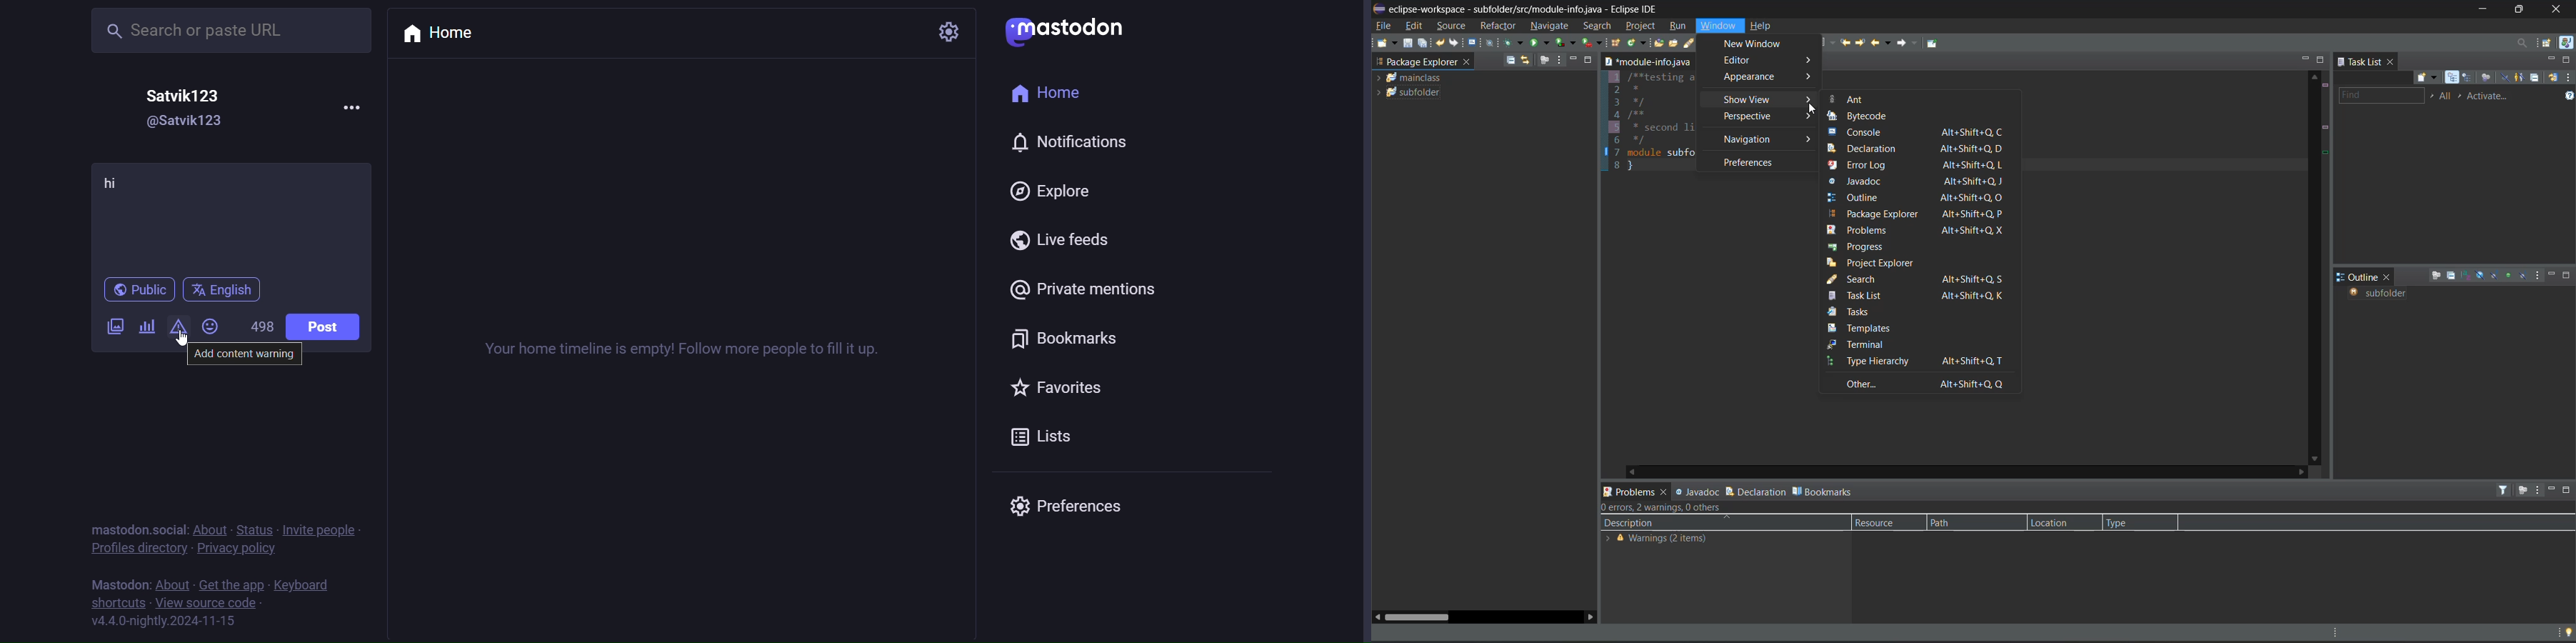 The width and height of the screenshot is (2576, 644). What do you see at coordinates (1814, 107) in the screenshot?
I see `cursor` at bounding box center [1814, 107].